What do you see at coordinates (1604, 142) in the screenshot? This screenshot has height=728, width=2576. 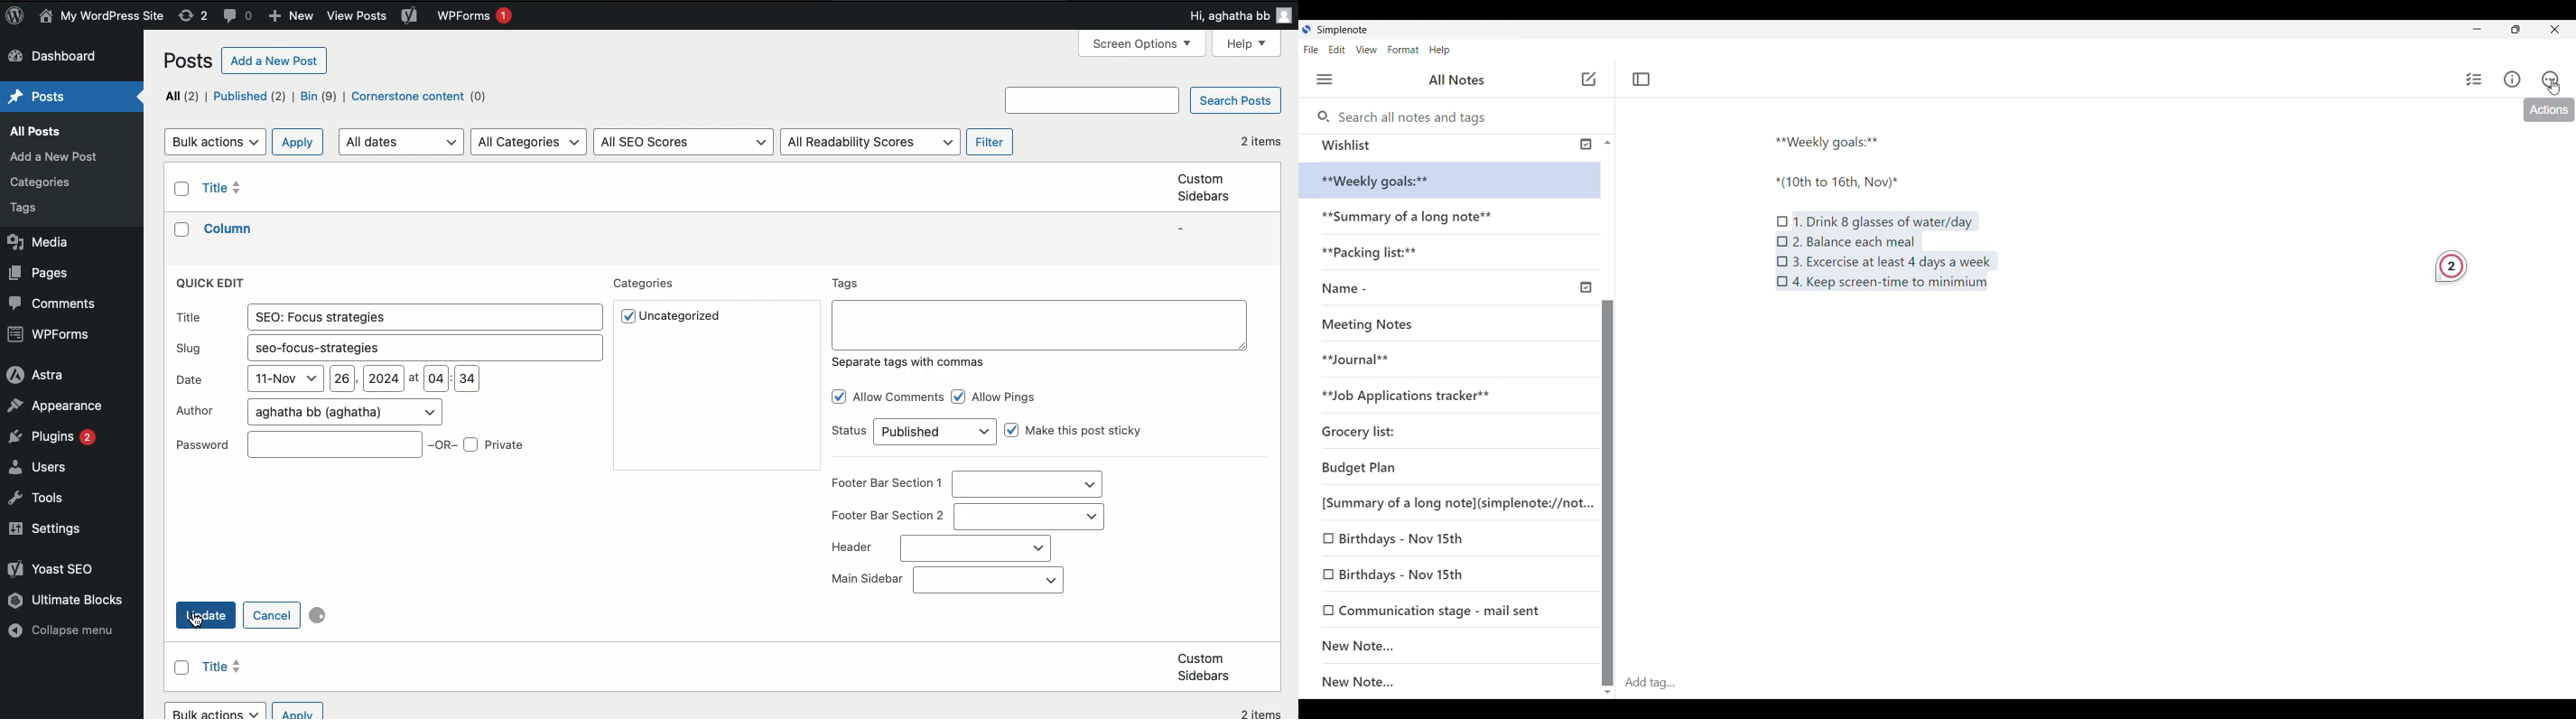 I see `Scroll up button` at bounding box center [1604, 142].